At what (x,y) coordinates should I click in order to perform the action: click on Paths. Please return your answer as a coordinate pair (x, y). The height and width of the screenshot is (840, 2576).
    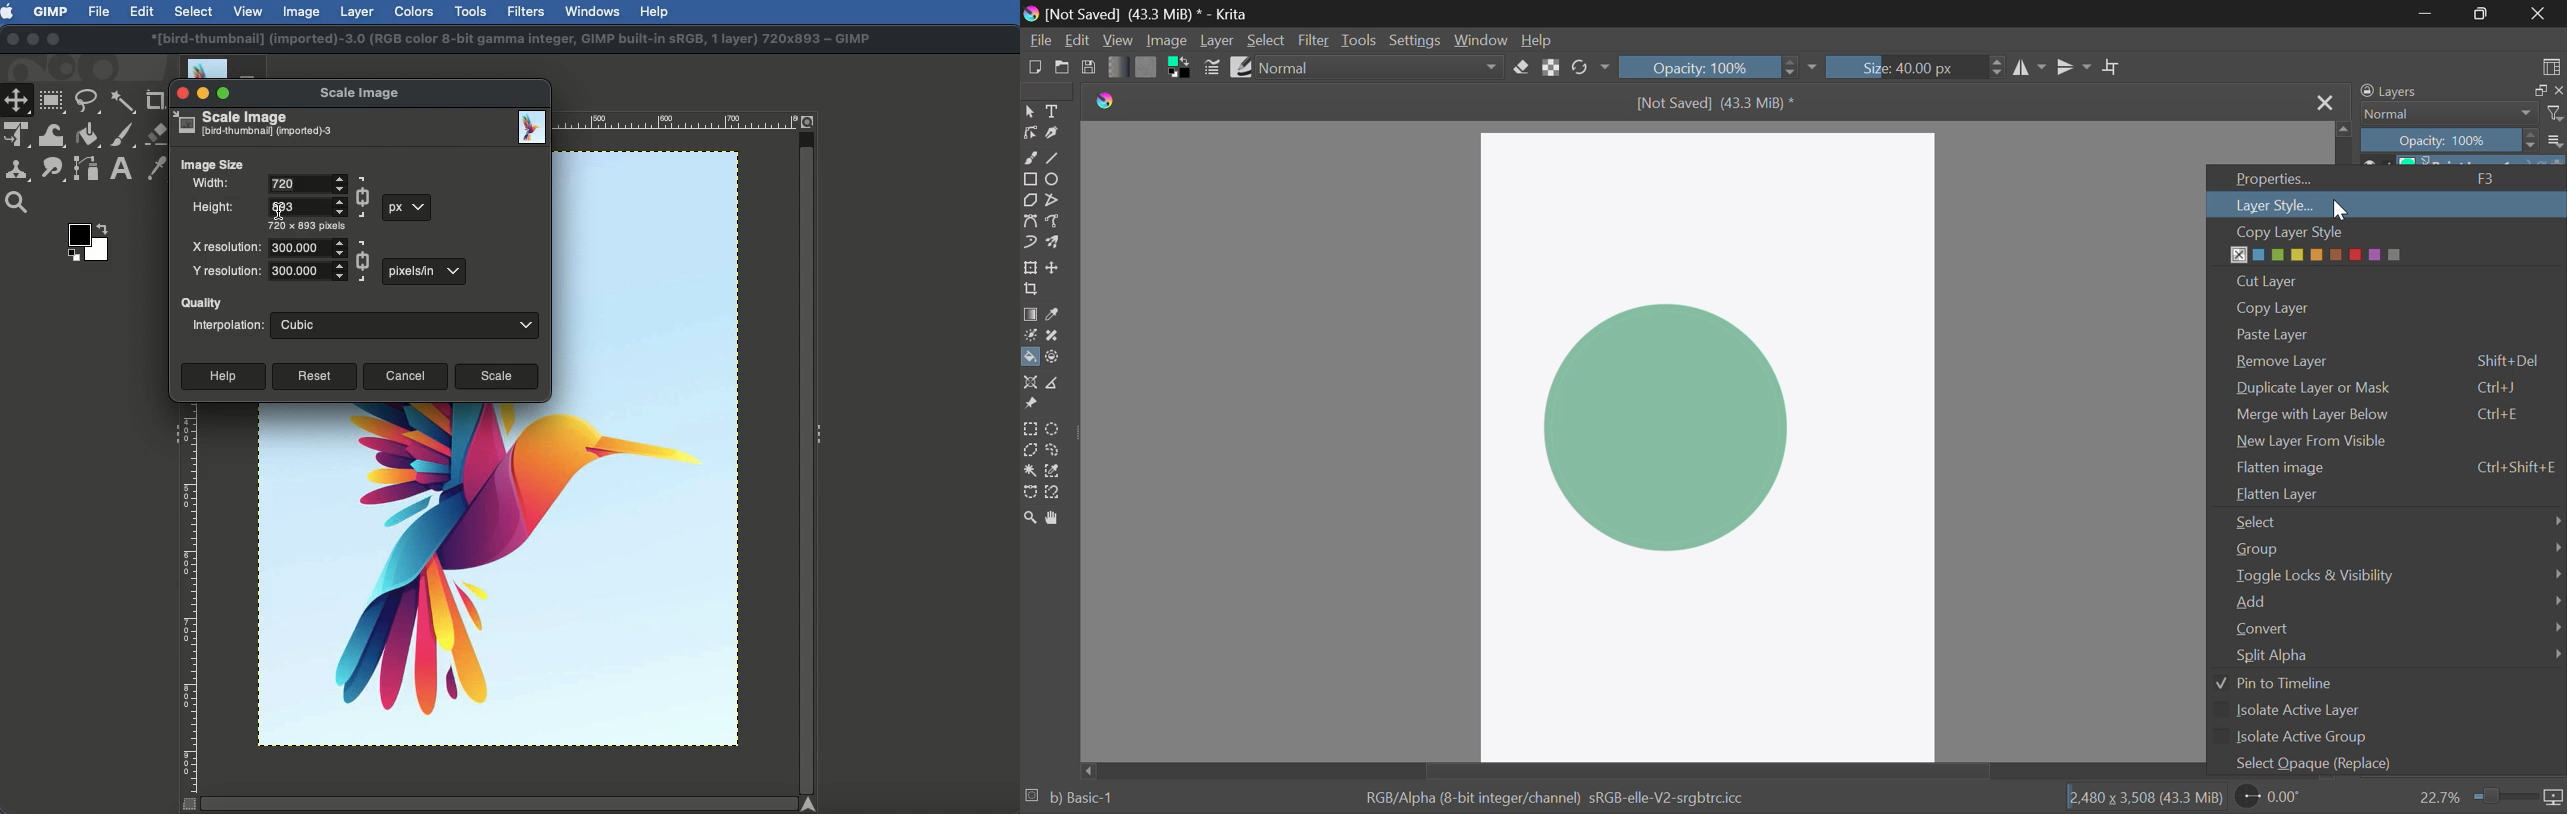
    Looking at the image, I should click on (86, 169).